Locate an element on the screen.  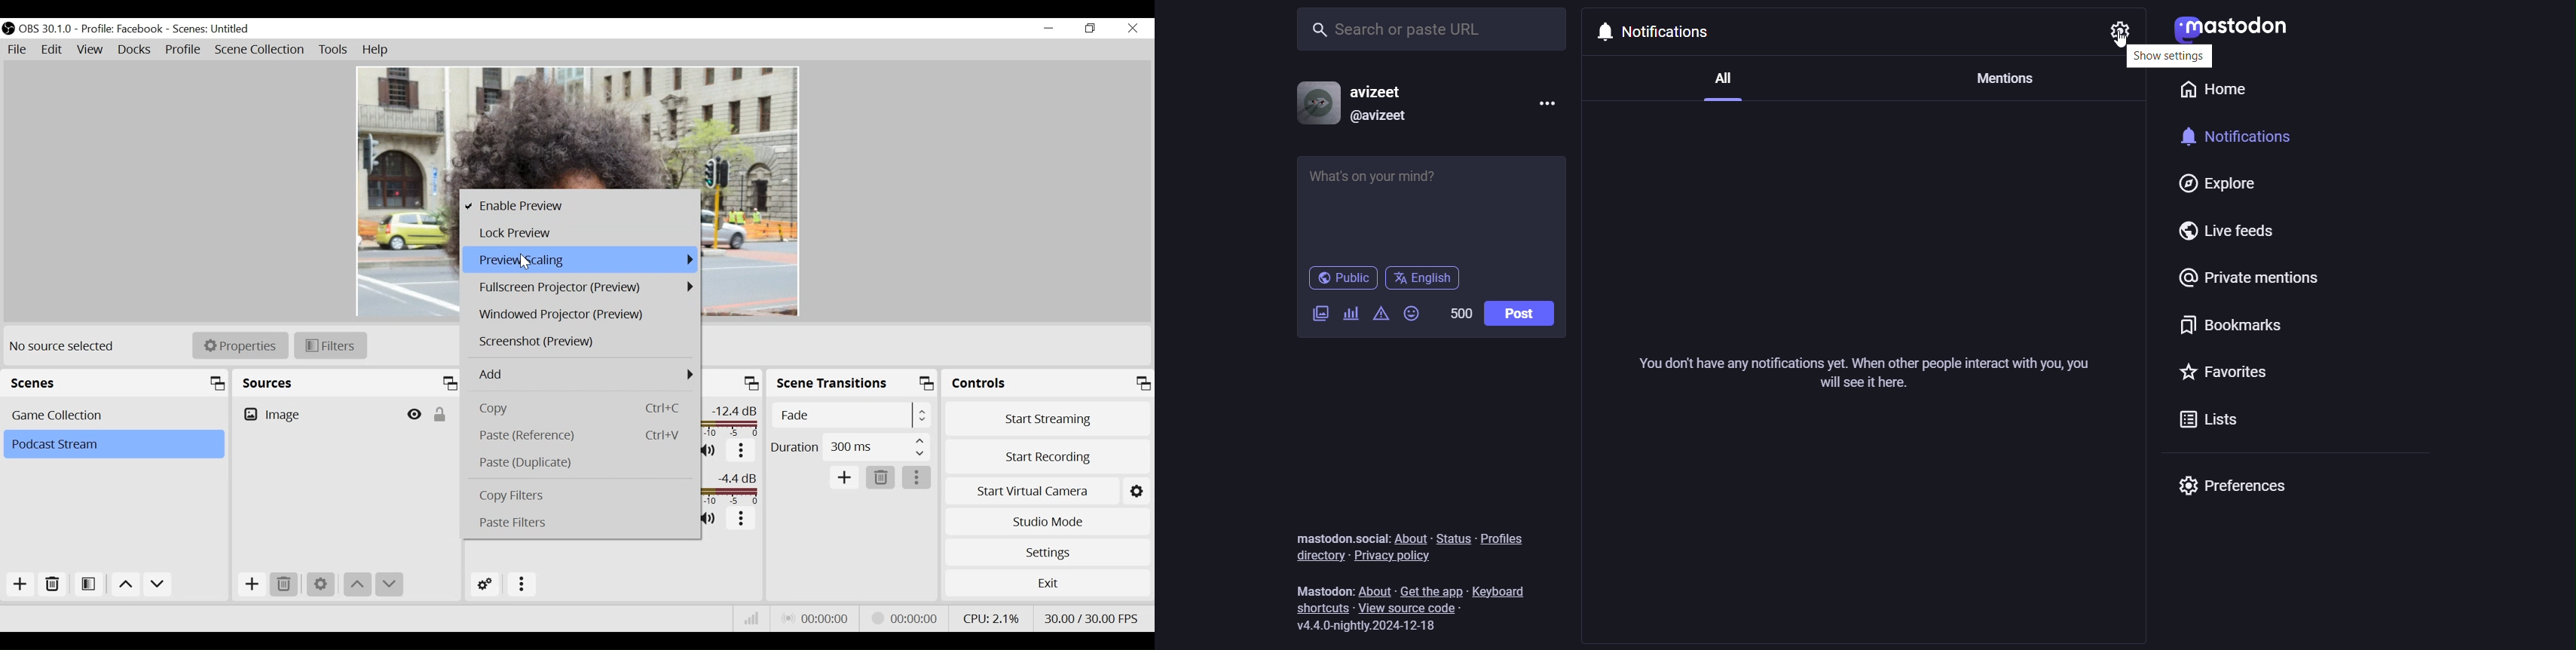
Add is located at coordinates (252, 585).